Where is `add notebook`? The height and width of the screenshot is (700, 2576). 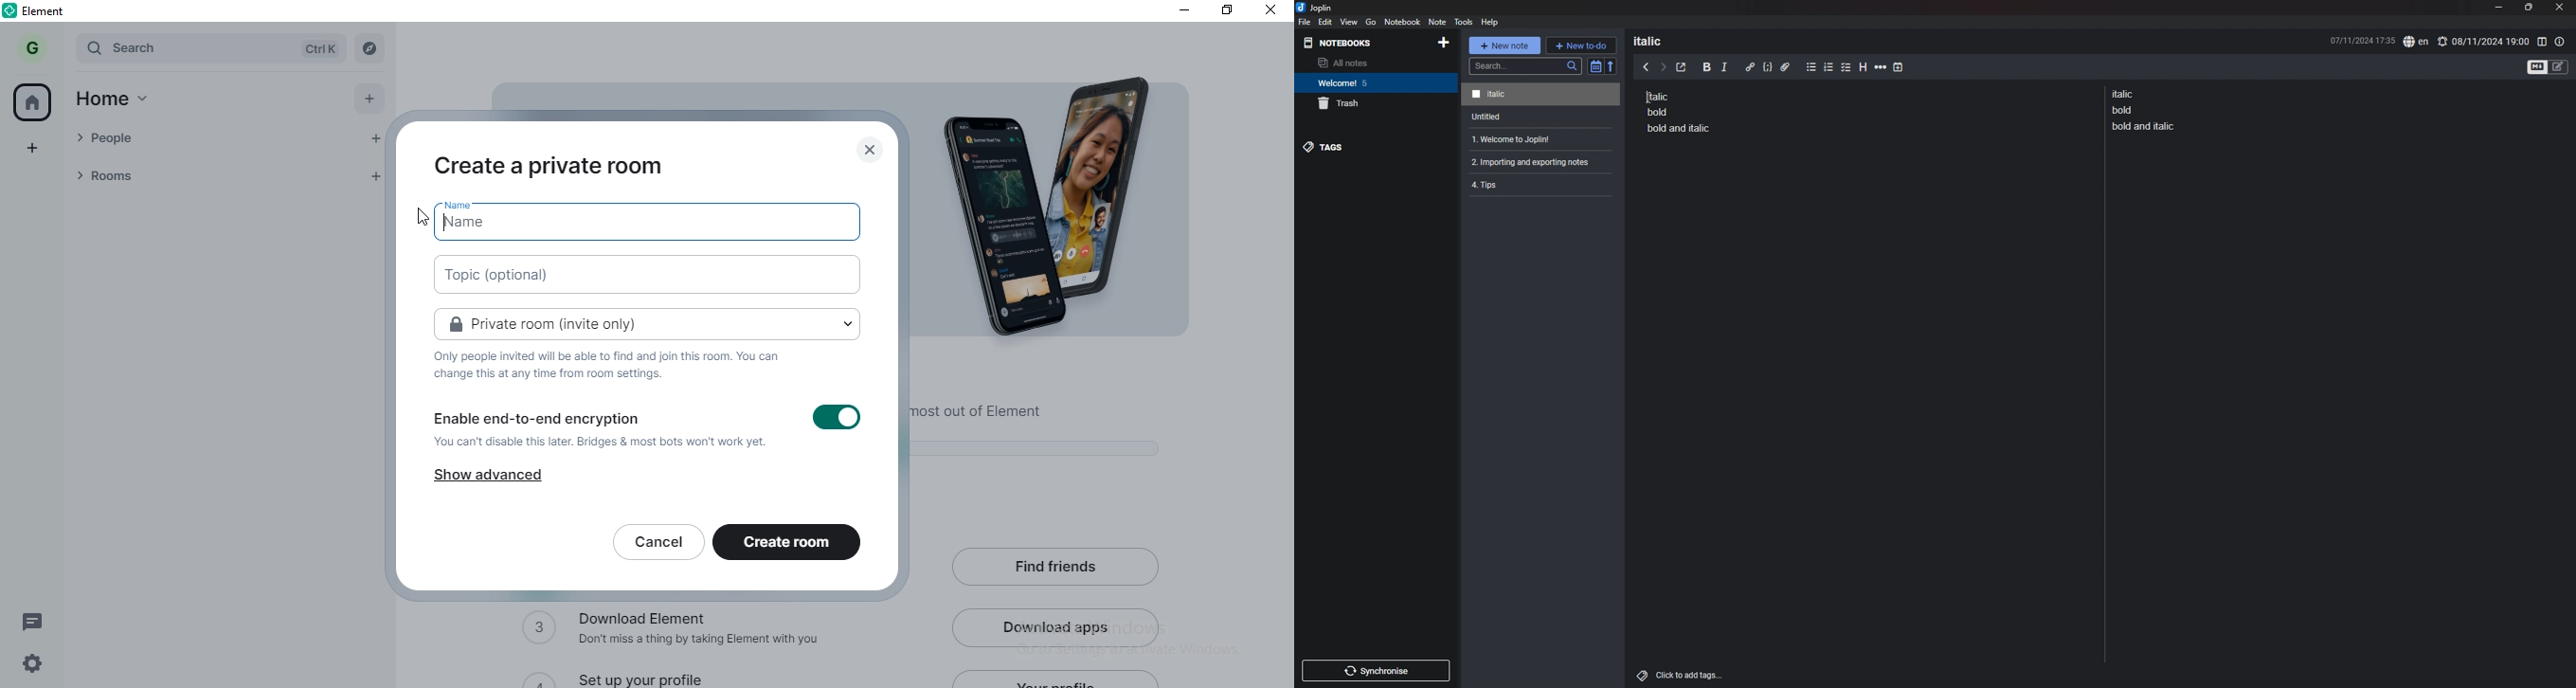 add notebook is located at coordinates (1442, 42).